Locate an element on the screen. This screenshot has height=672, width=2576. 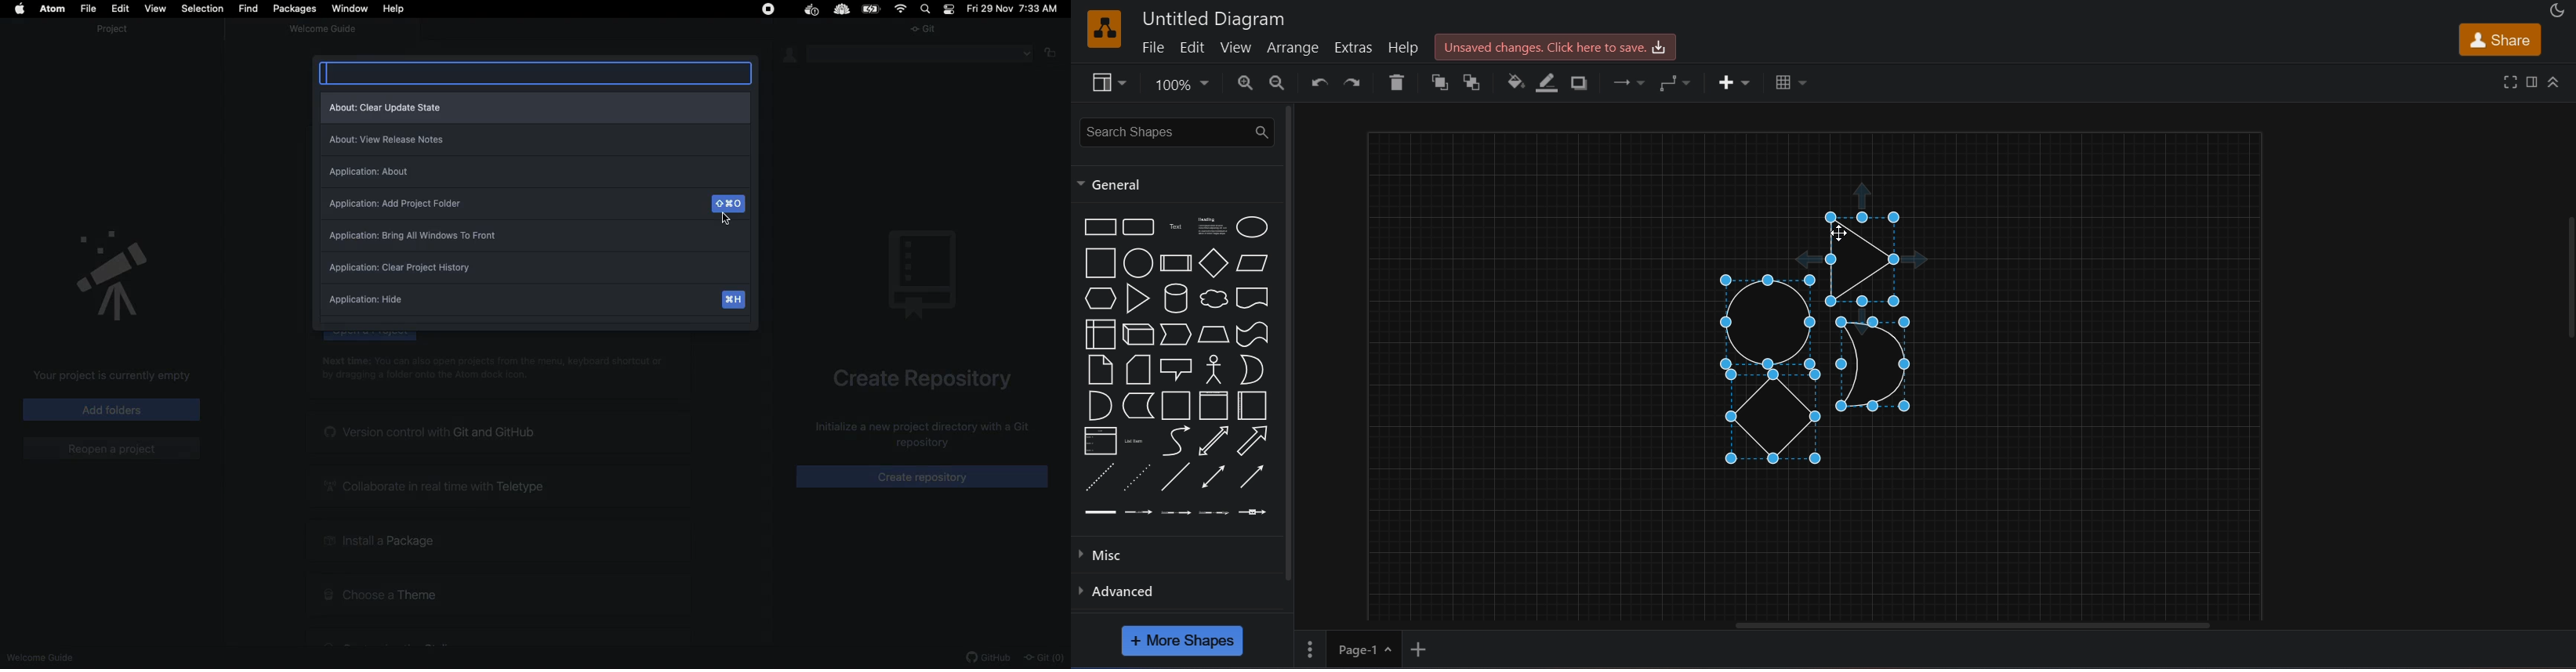
view is located at coordinates (1112, 85).